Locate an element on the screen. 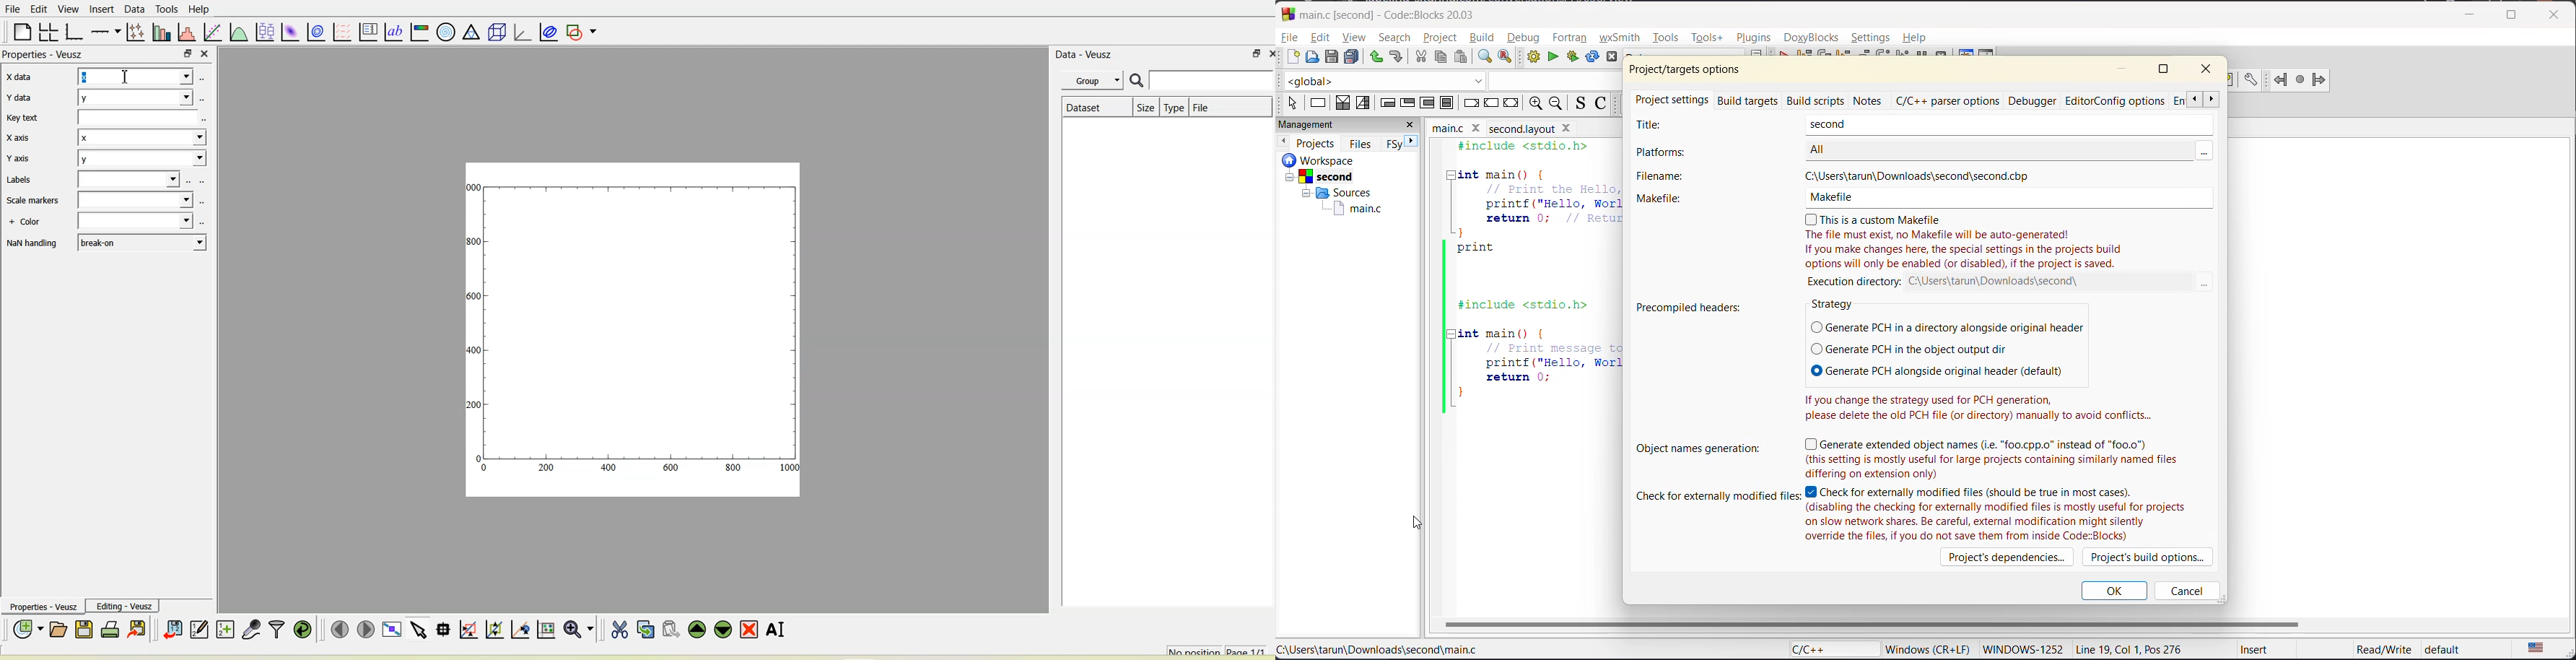 The image size is (2576, 672). text language is located at coordinates (2535, 648).